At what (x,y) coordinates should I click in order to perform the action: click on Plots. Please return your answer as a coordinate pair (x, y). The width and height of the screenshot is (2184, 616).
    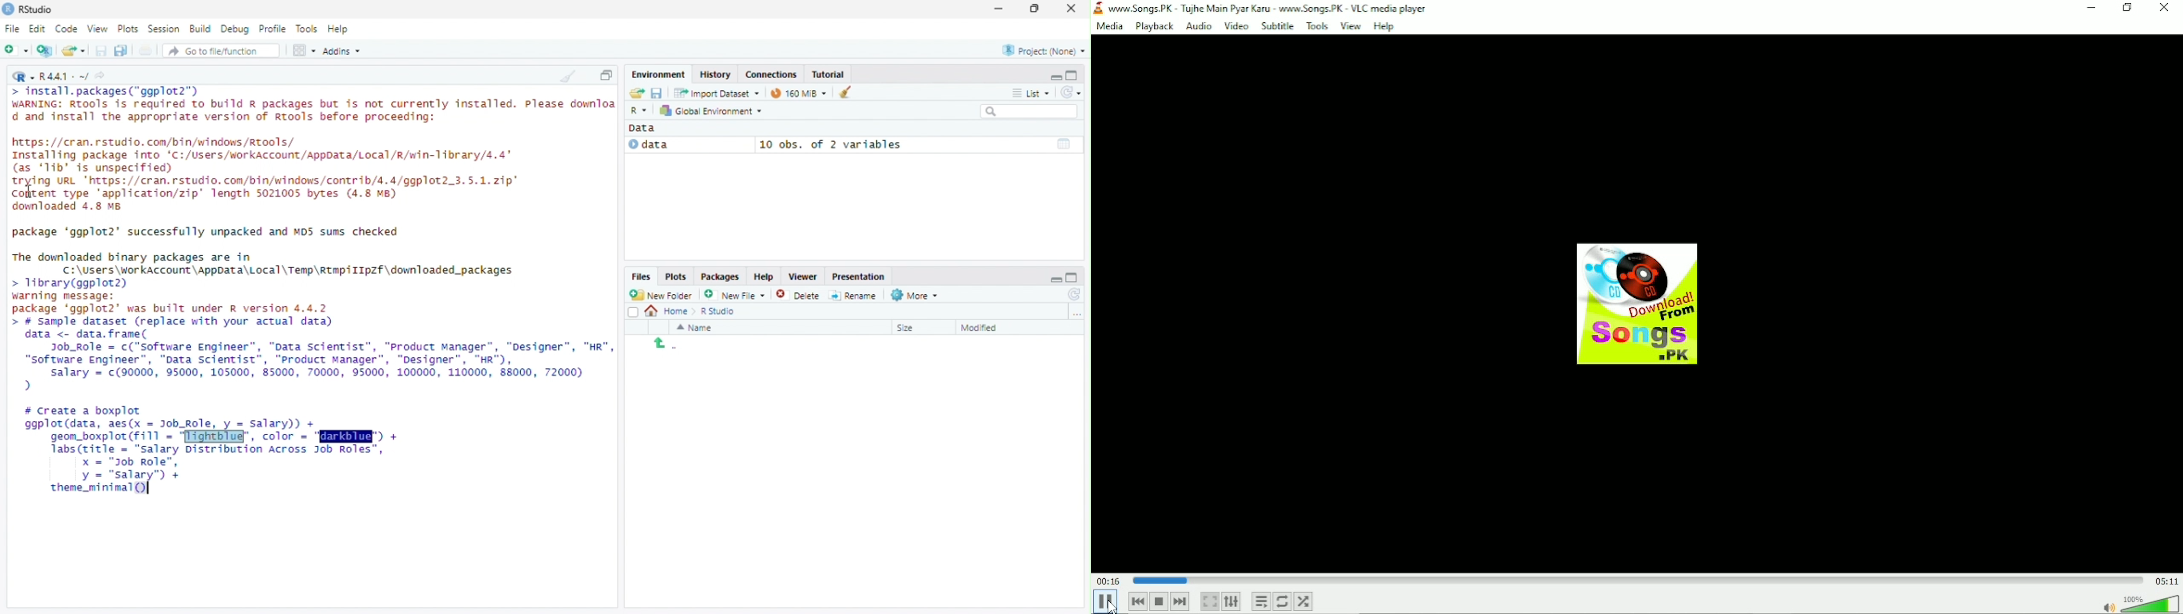
    Looking at the image, I should click on (130, 28).